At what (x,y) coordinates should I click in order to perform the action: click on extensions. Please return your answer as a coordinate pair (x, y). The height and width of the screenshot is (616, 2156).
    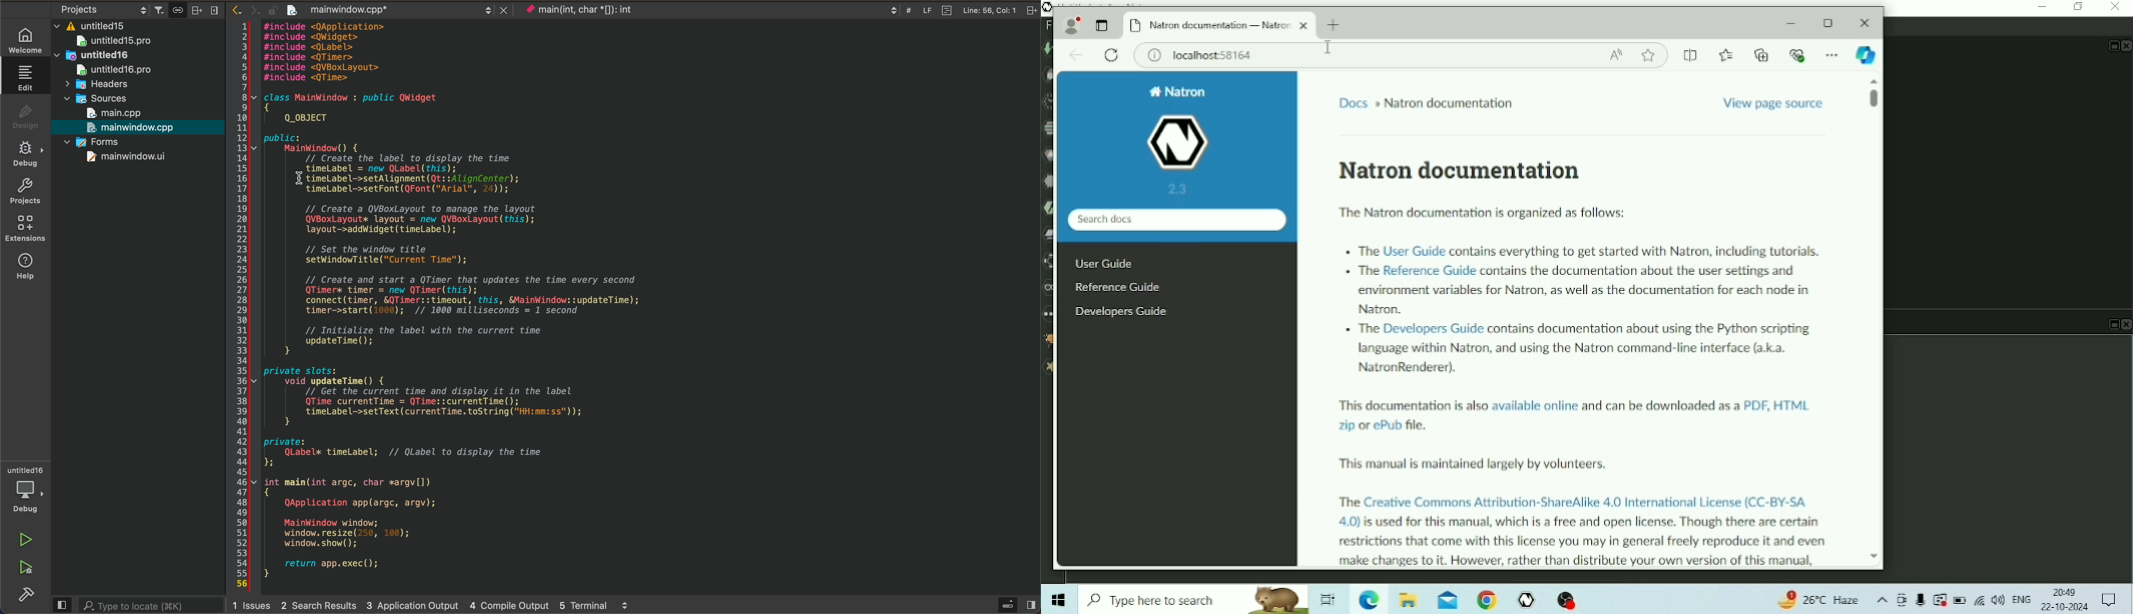
    Looking at the image, I should click on (25, 229).